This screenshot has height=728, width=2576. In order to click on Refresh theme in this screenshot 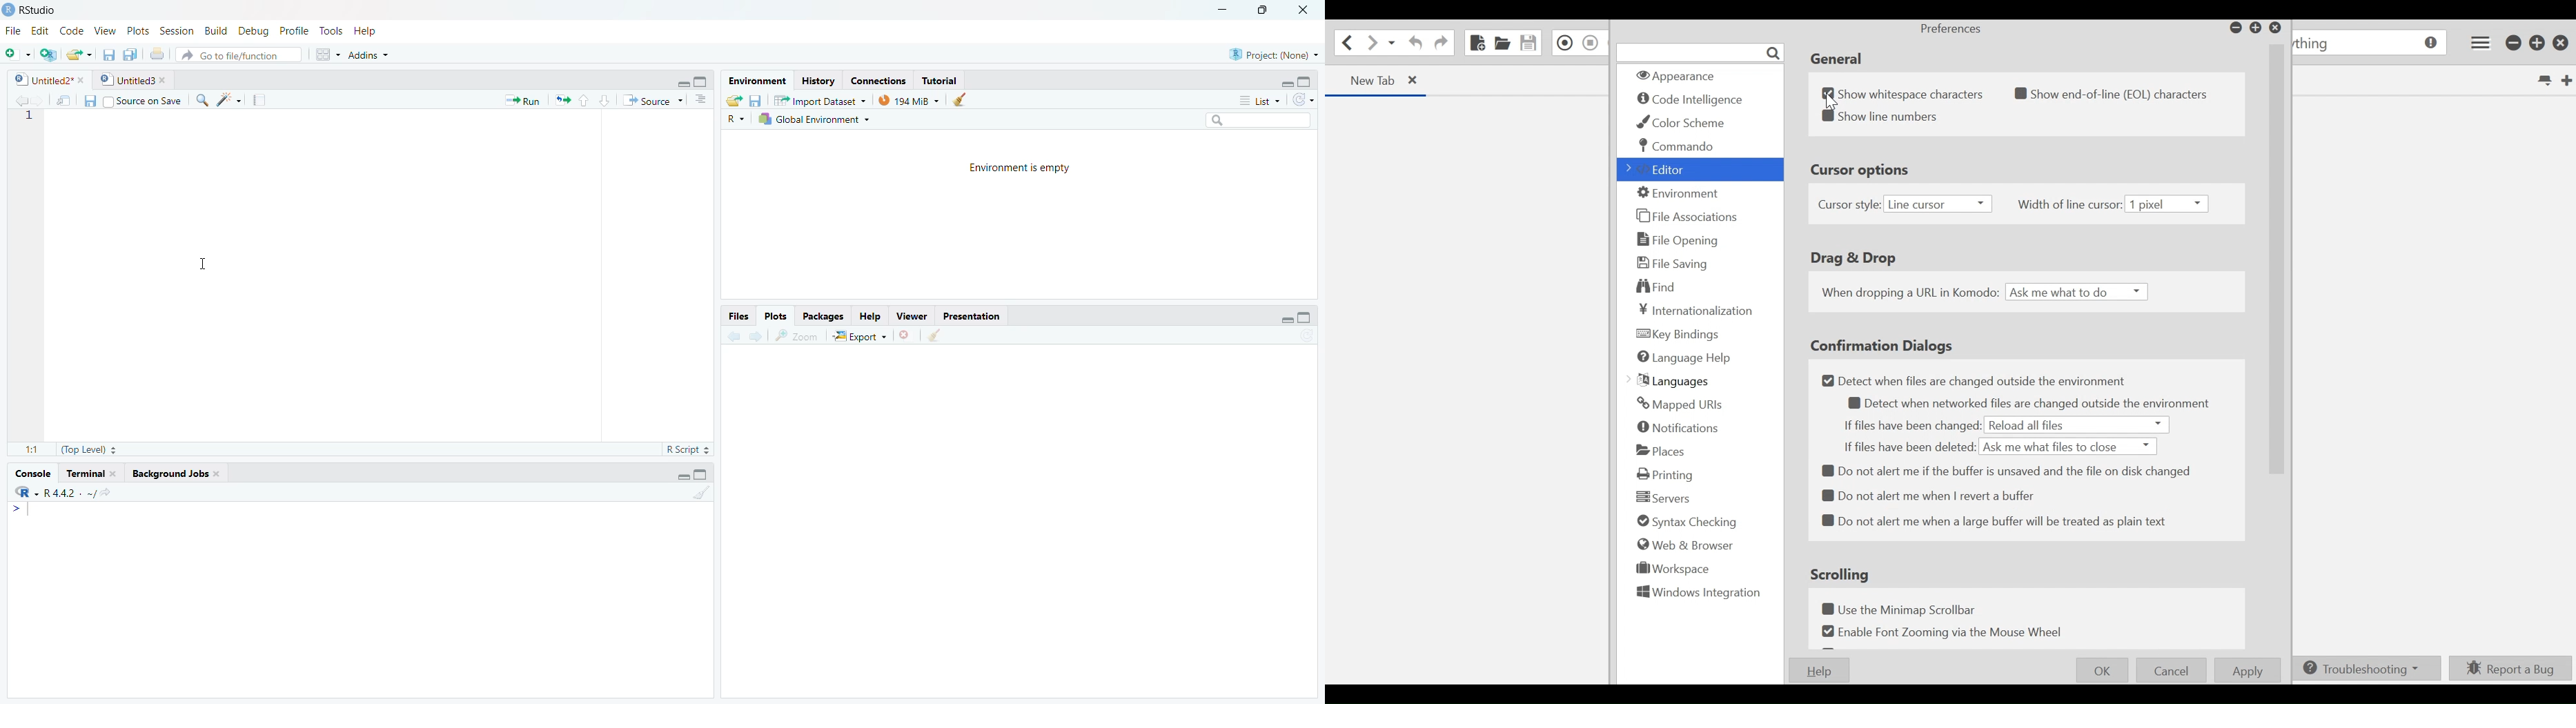, I will do `click(1306, 99)`.